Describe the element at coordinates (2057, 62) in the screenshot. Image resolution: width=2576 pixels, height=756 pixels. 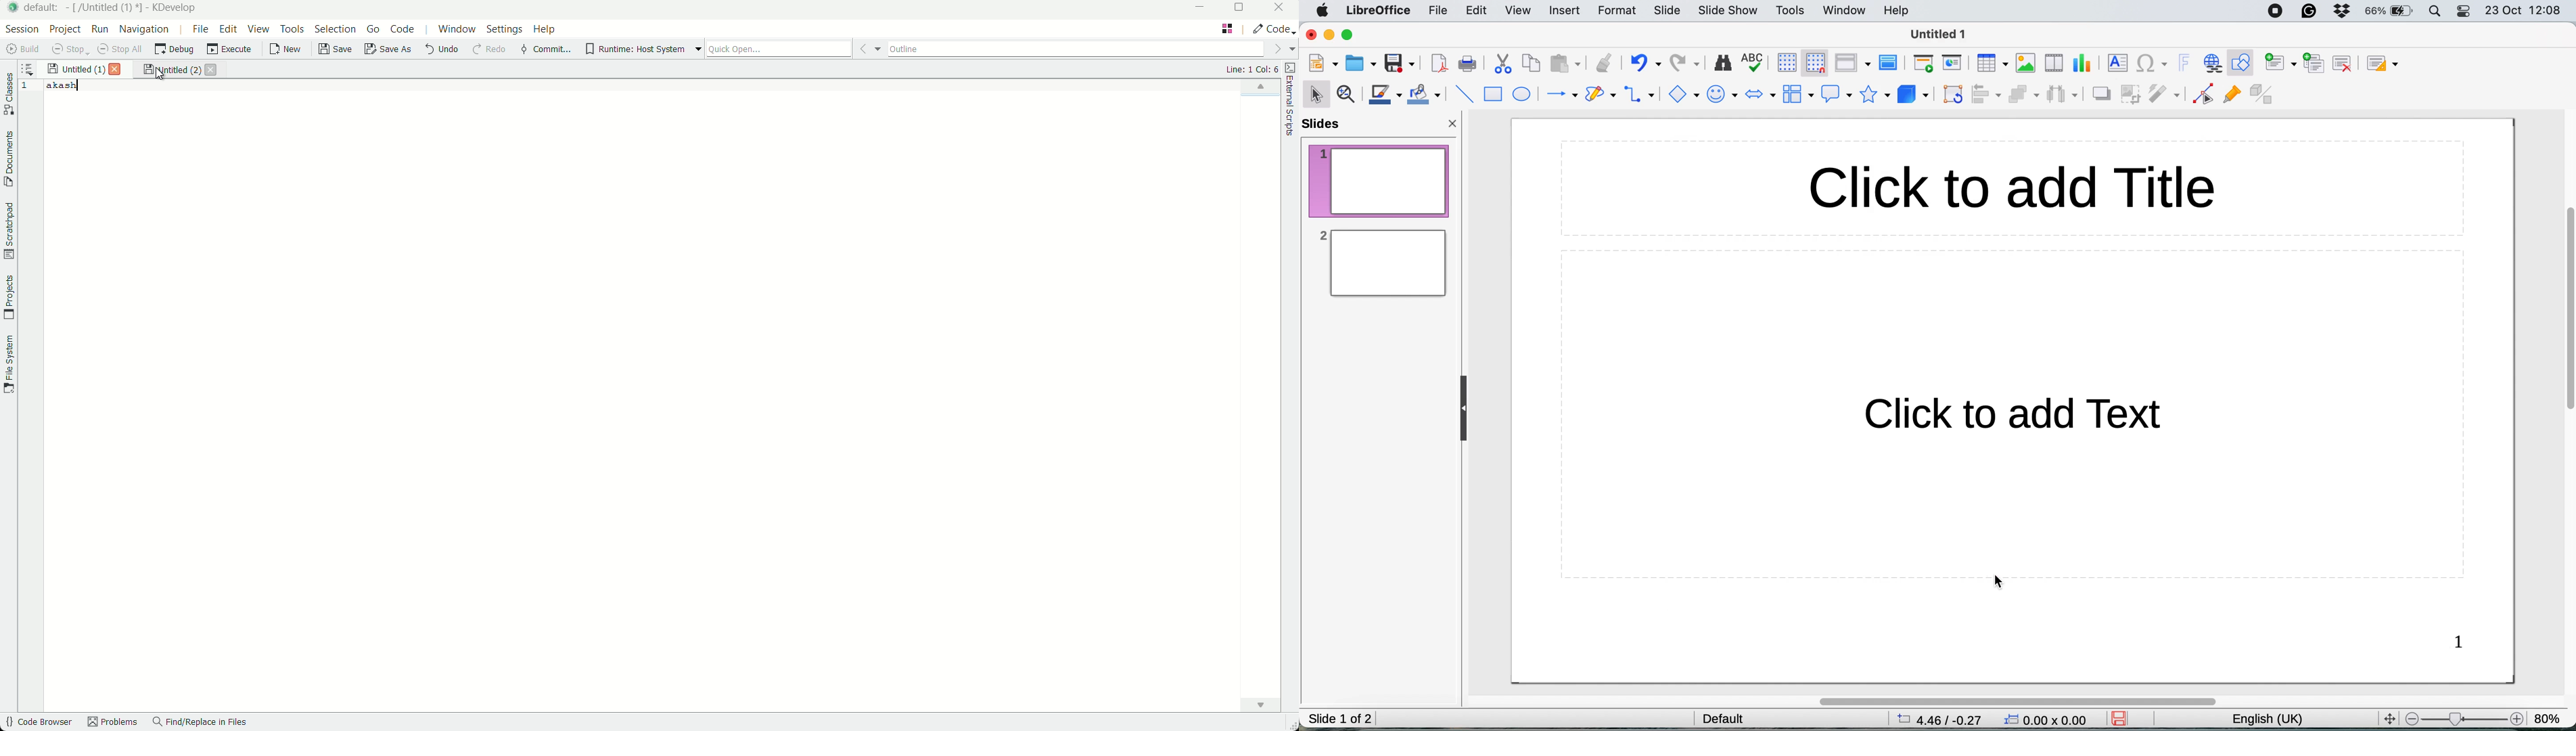
I see `insert audio video` at that location.